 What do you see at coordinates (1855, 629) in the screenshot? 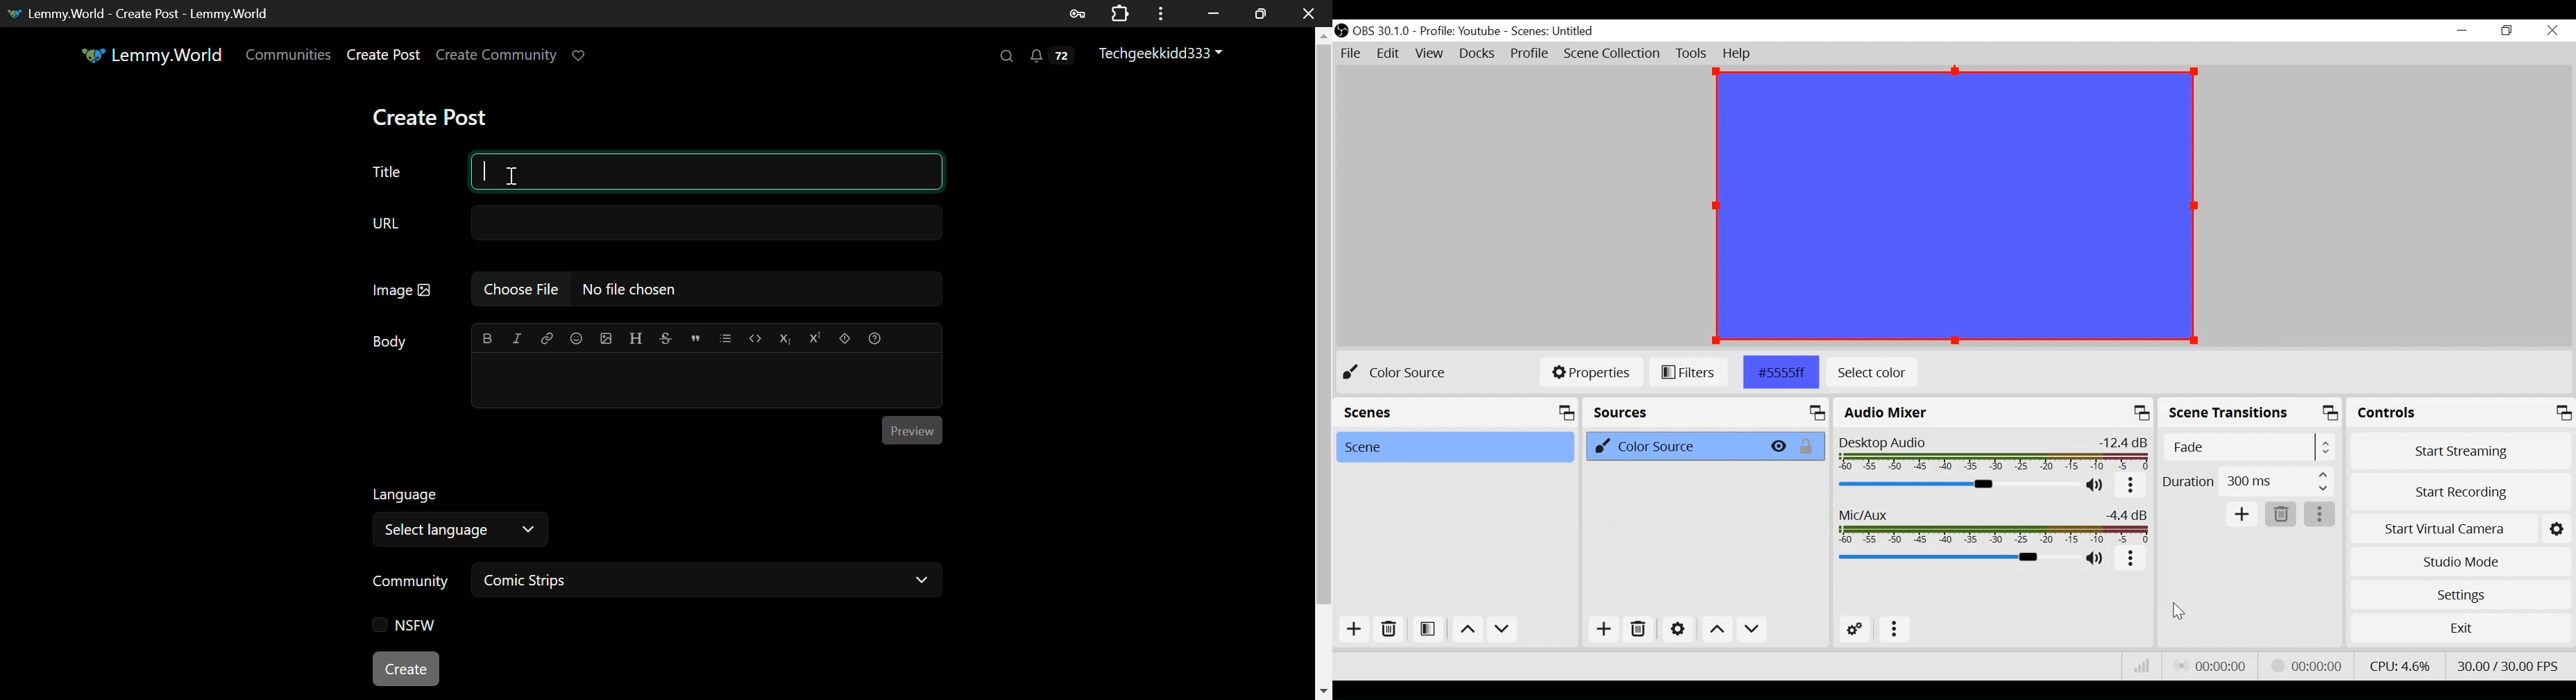
I see `Advanced Audio Settings` at bounding box center [1855, 629].